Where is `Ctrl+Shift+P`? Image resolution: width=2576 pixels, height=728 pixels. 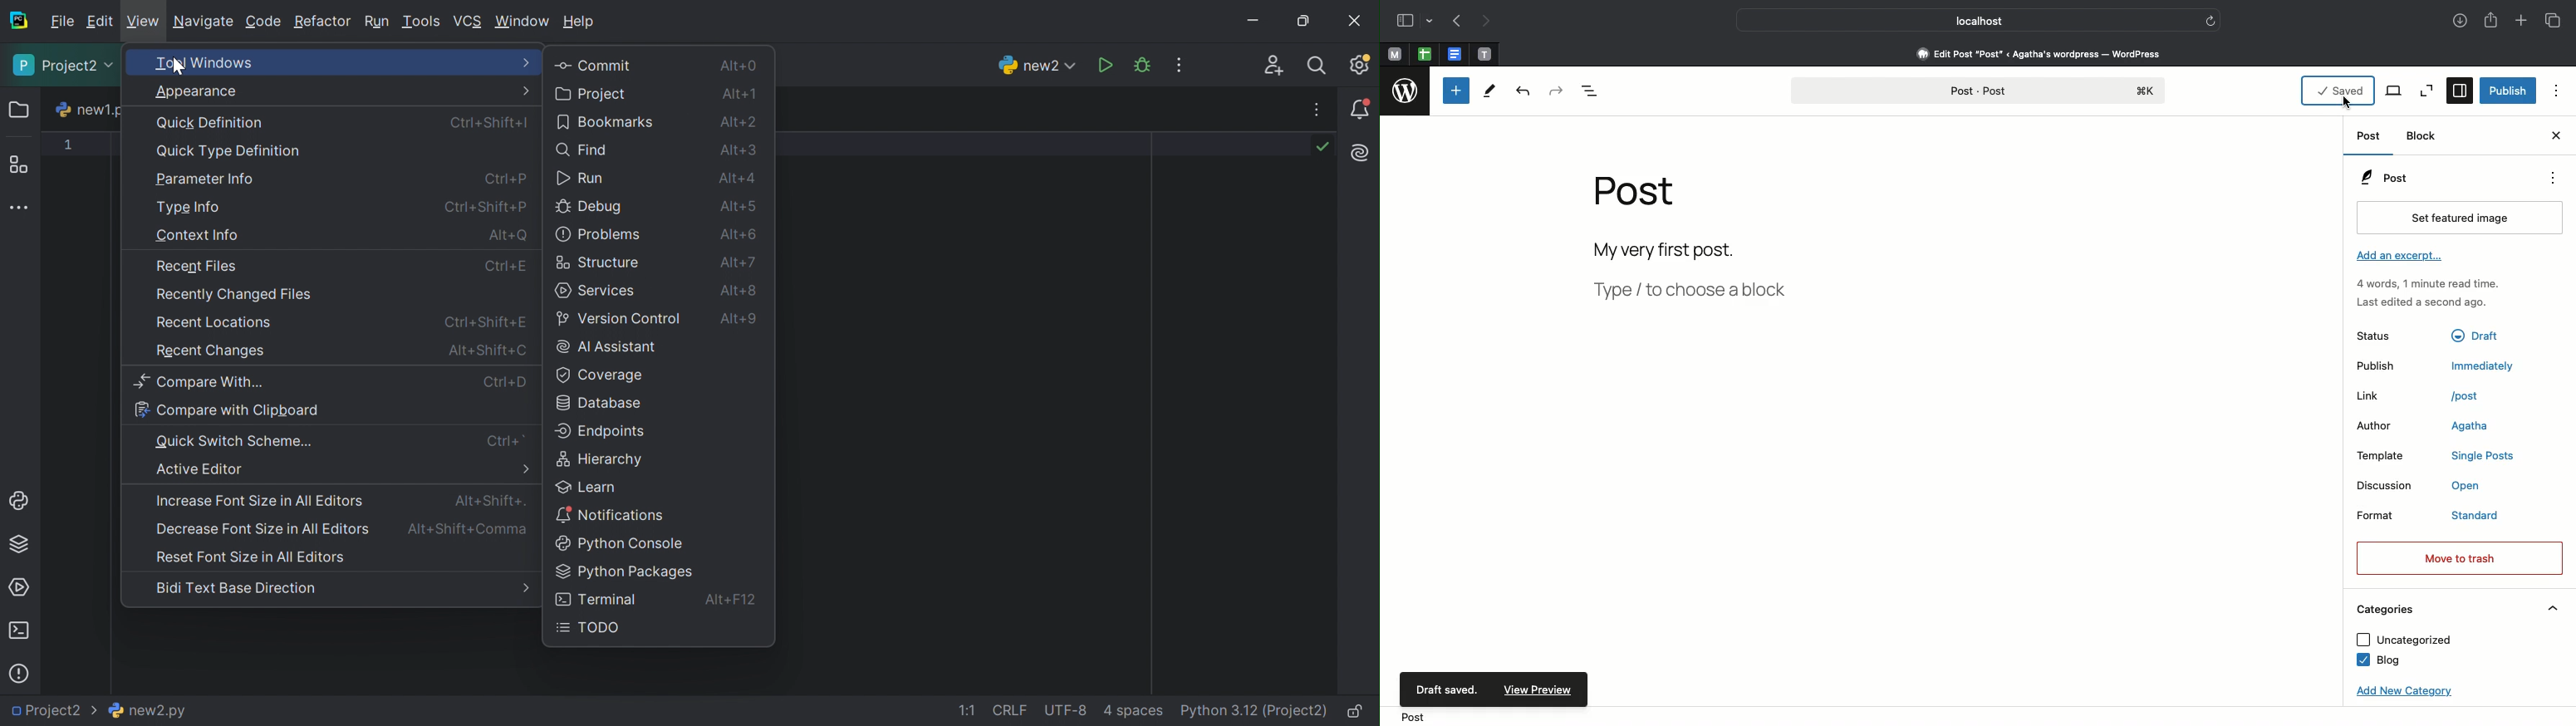 Ctrl+Shift+P is located at coordinates (485, 207).